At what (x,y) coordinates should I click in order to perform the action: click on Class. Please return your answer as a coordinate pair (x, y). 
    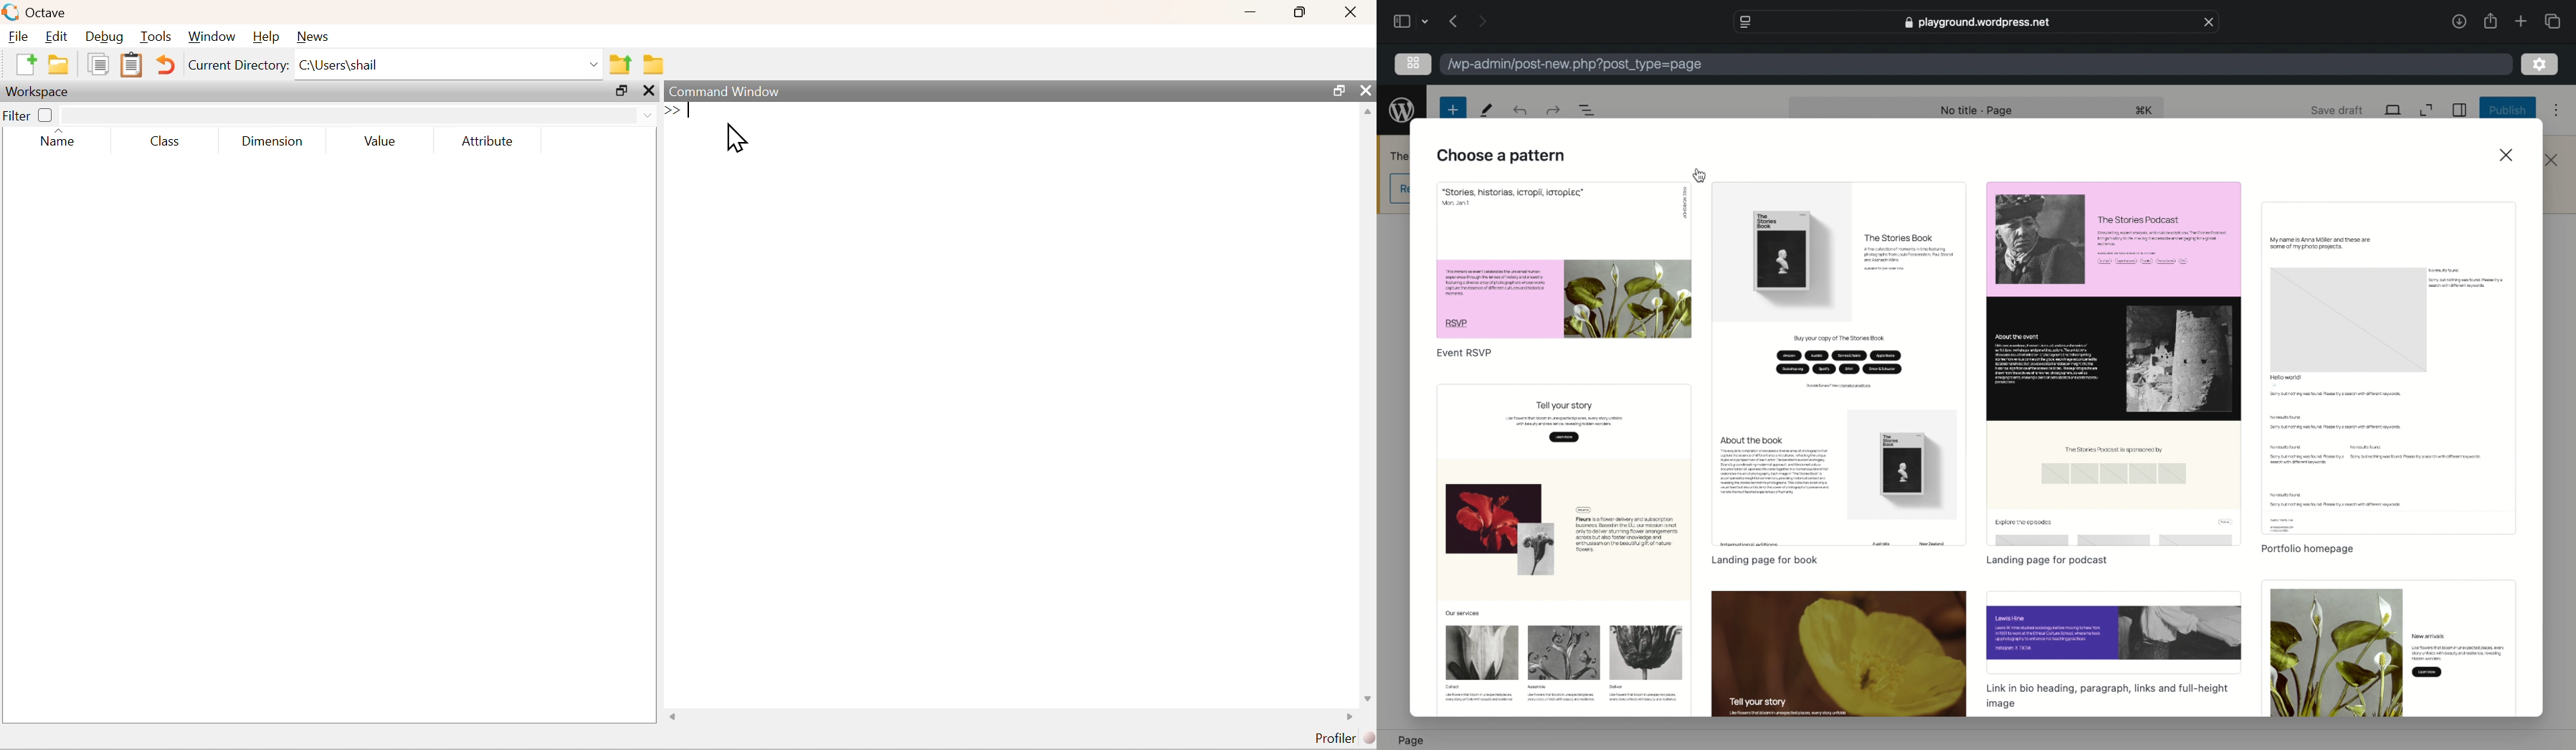
    Looking at the image, I should click on (165, 139).